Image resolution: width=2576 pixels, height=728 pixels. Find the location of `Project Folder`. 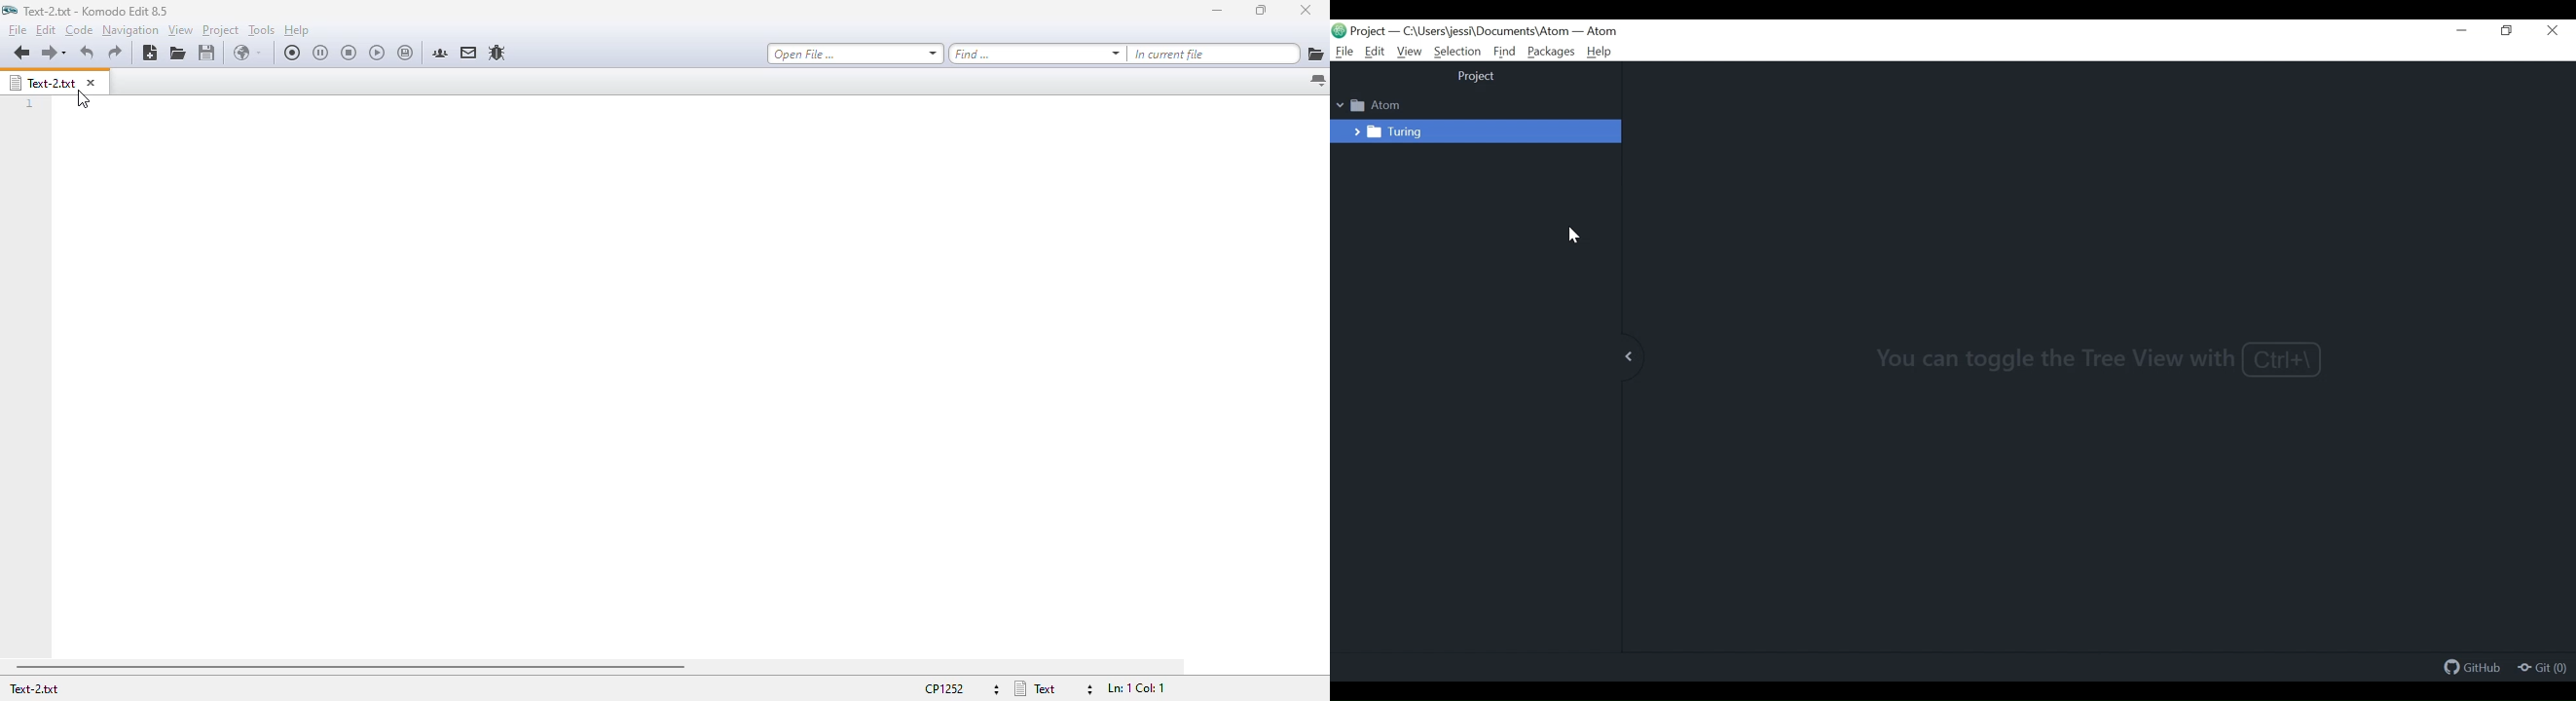

Project Folder is located at coordinates (1375, 105).